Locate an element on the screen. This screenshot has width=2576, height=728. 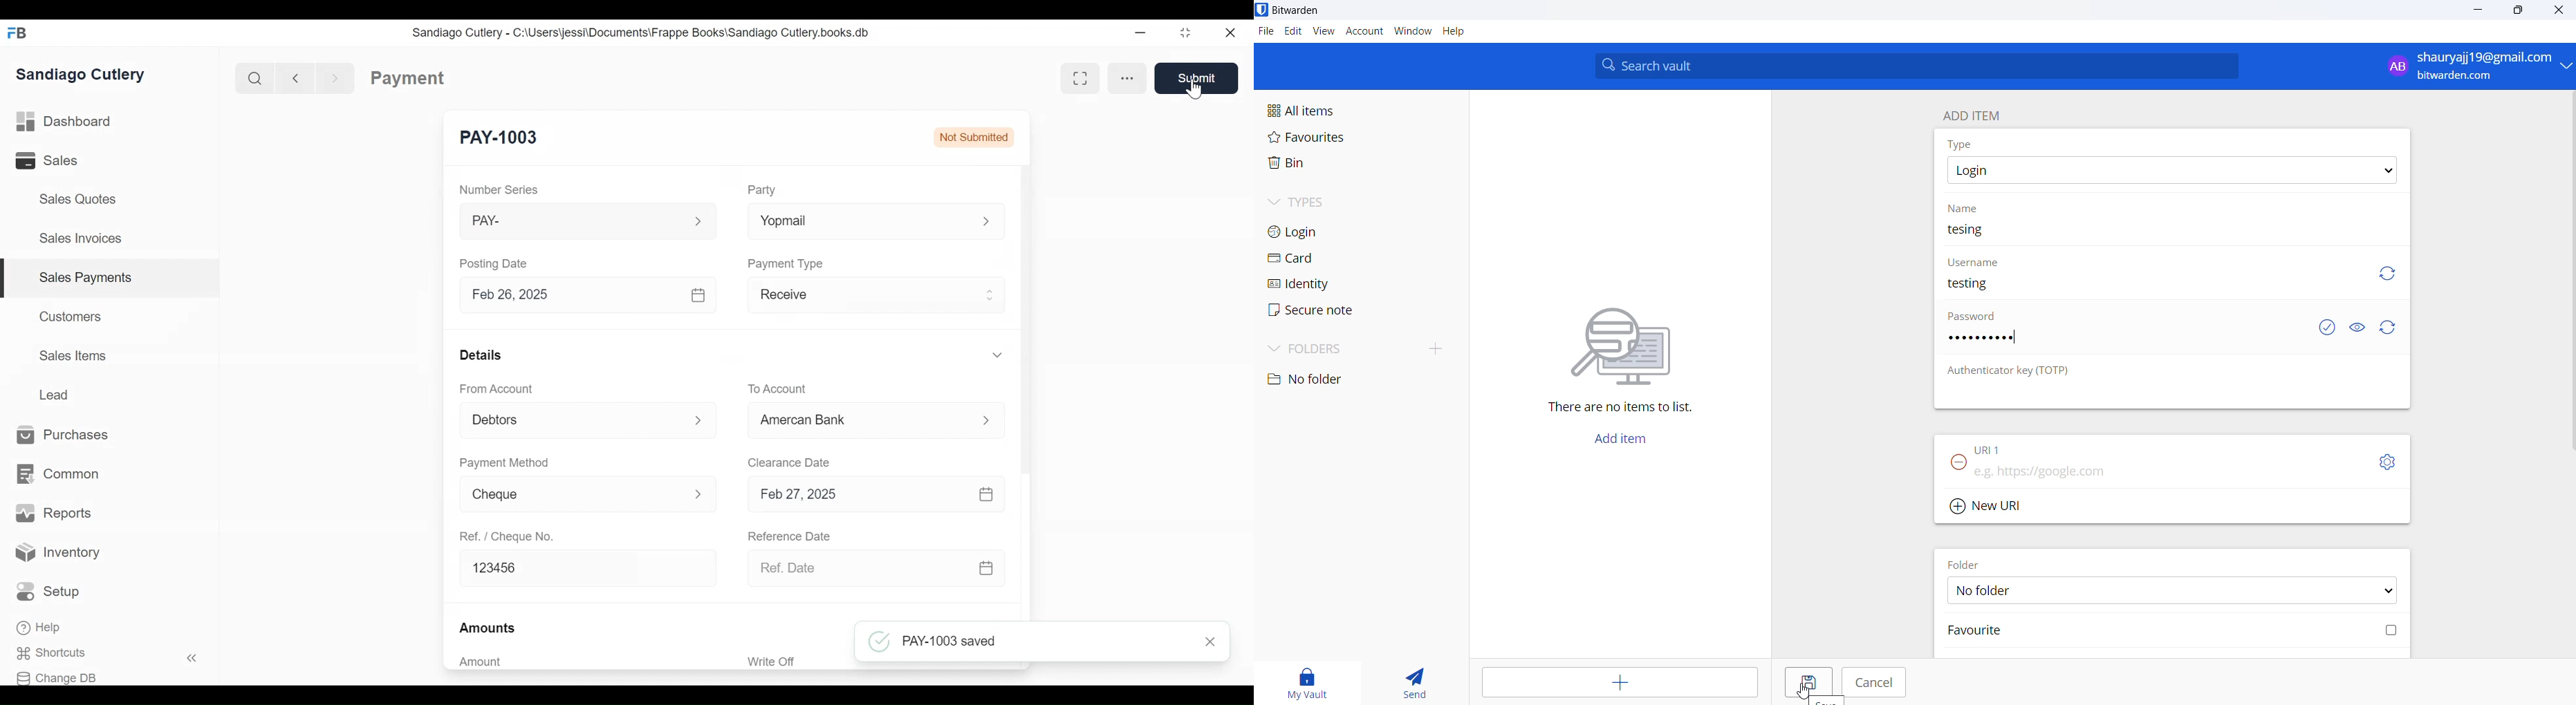
Calendar is located at coordinates (986, 567).